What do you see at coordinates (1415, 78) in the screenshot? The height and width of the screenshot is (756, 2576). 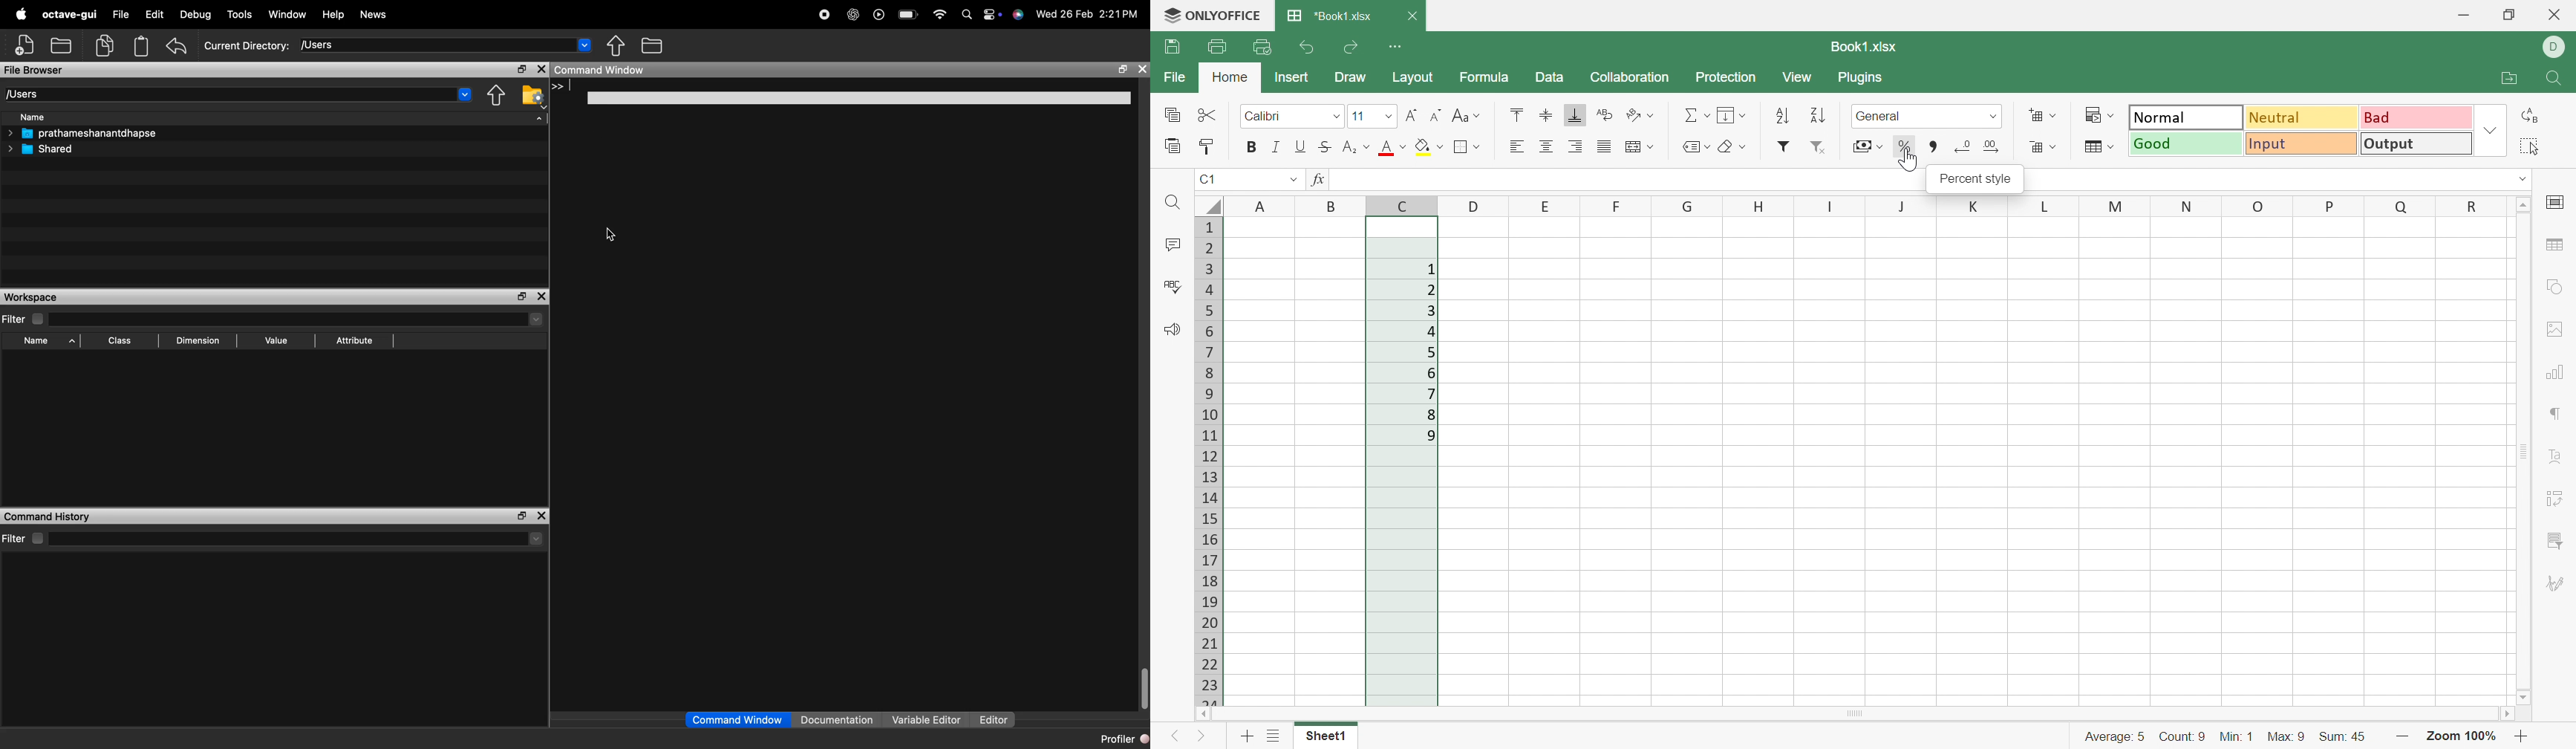 I see `Layout` at bounding box center [1415, 78].